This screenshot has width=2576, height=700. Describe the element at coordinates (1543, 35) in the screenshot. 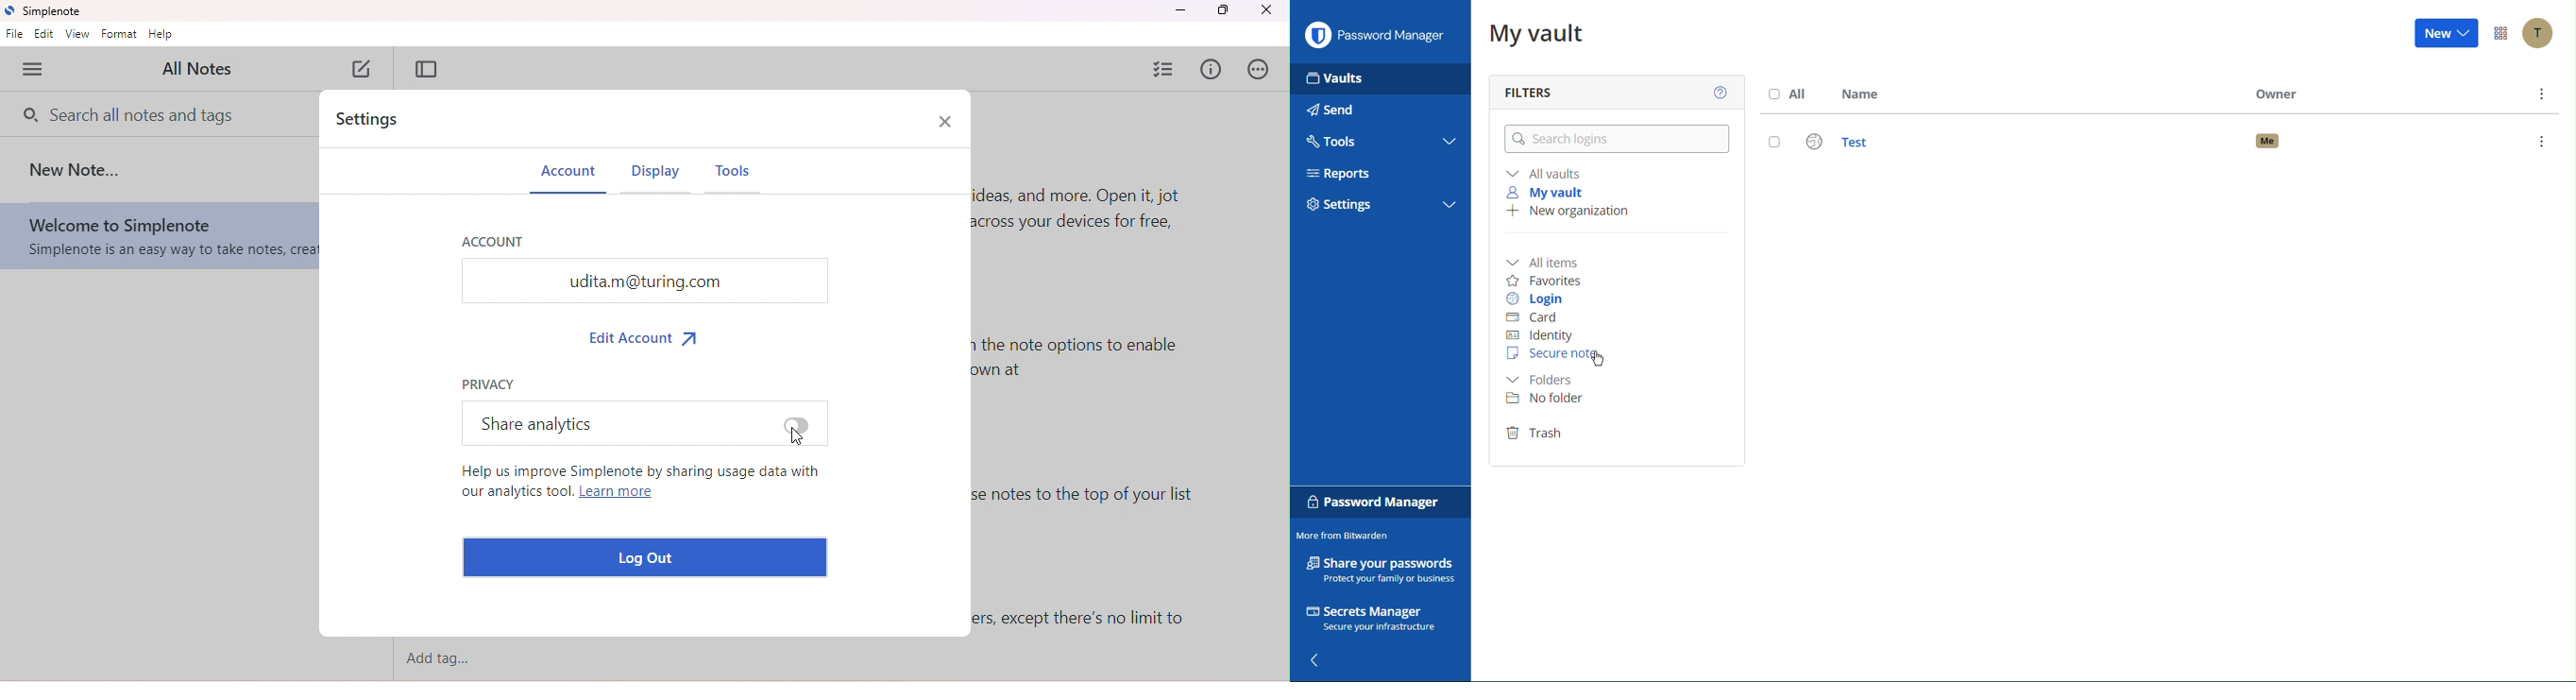

I see `My vault` at that location.